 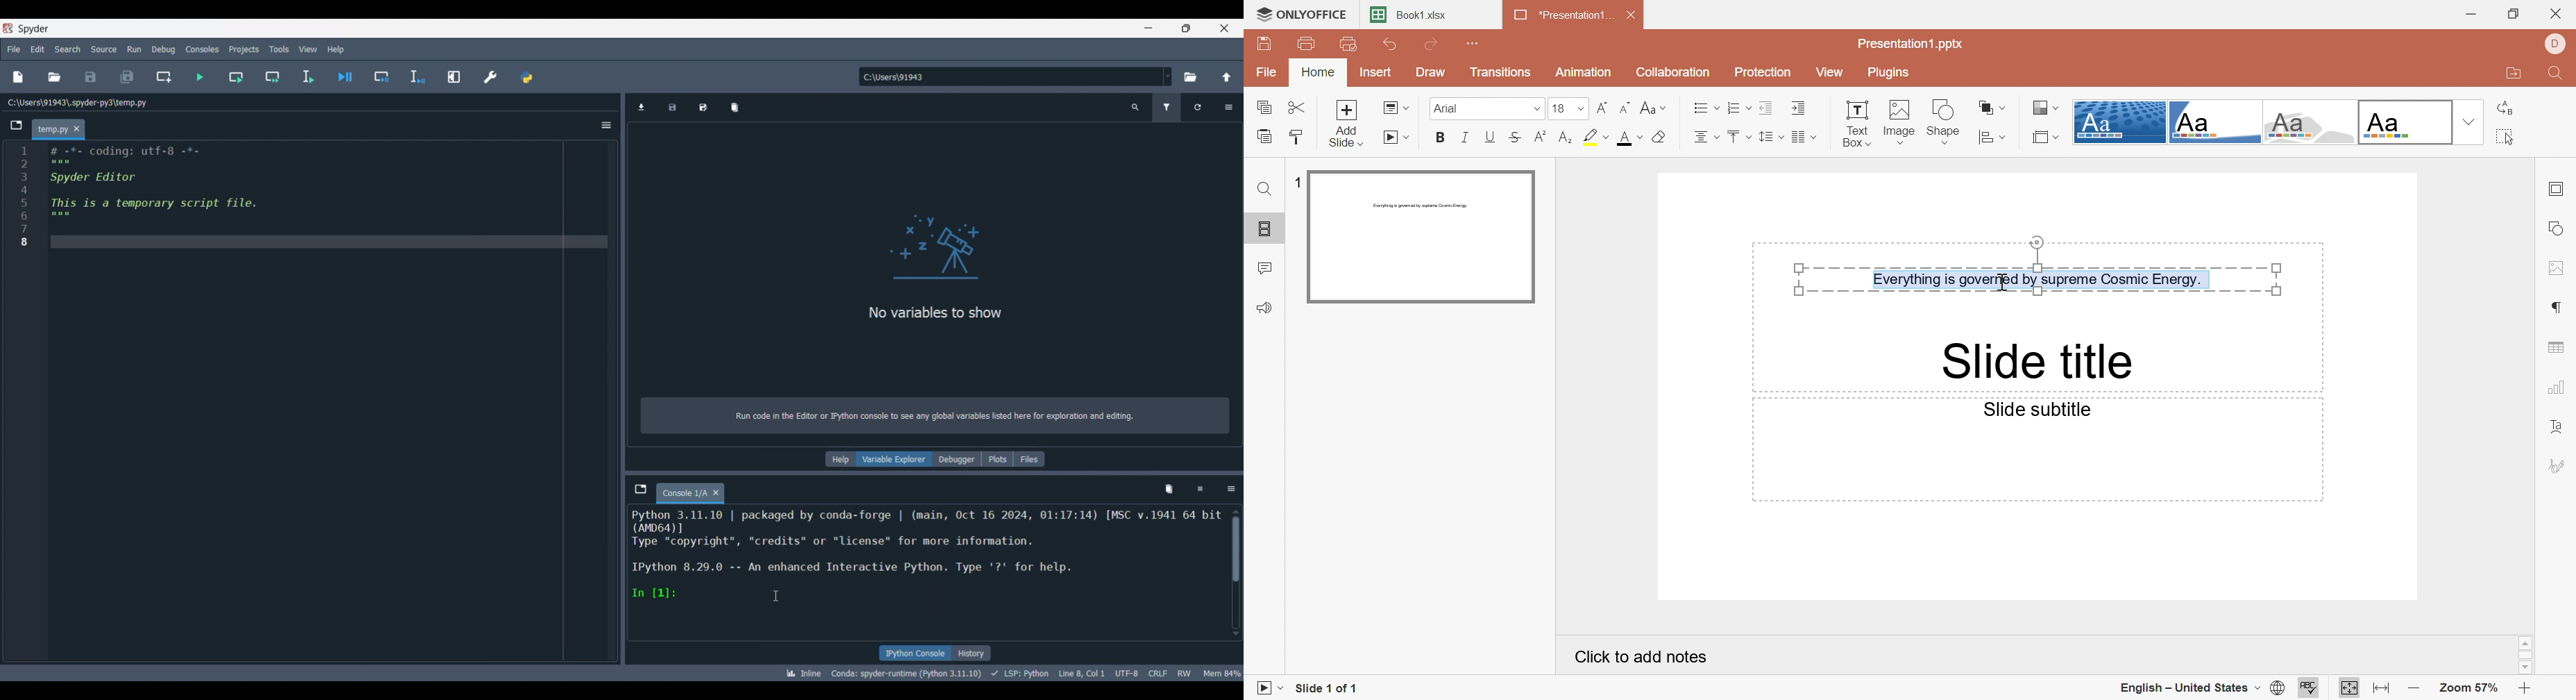 I want to click on Minimize, so click(x=1149, y=28).